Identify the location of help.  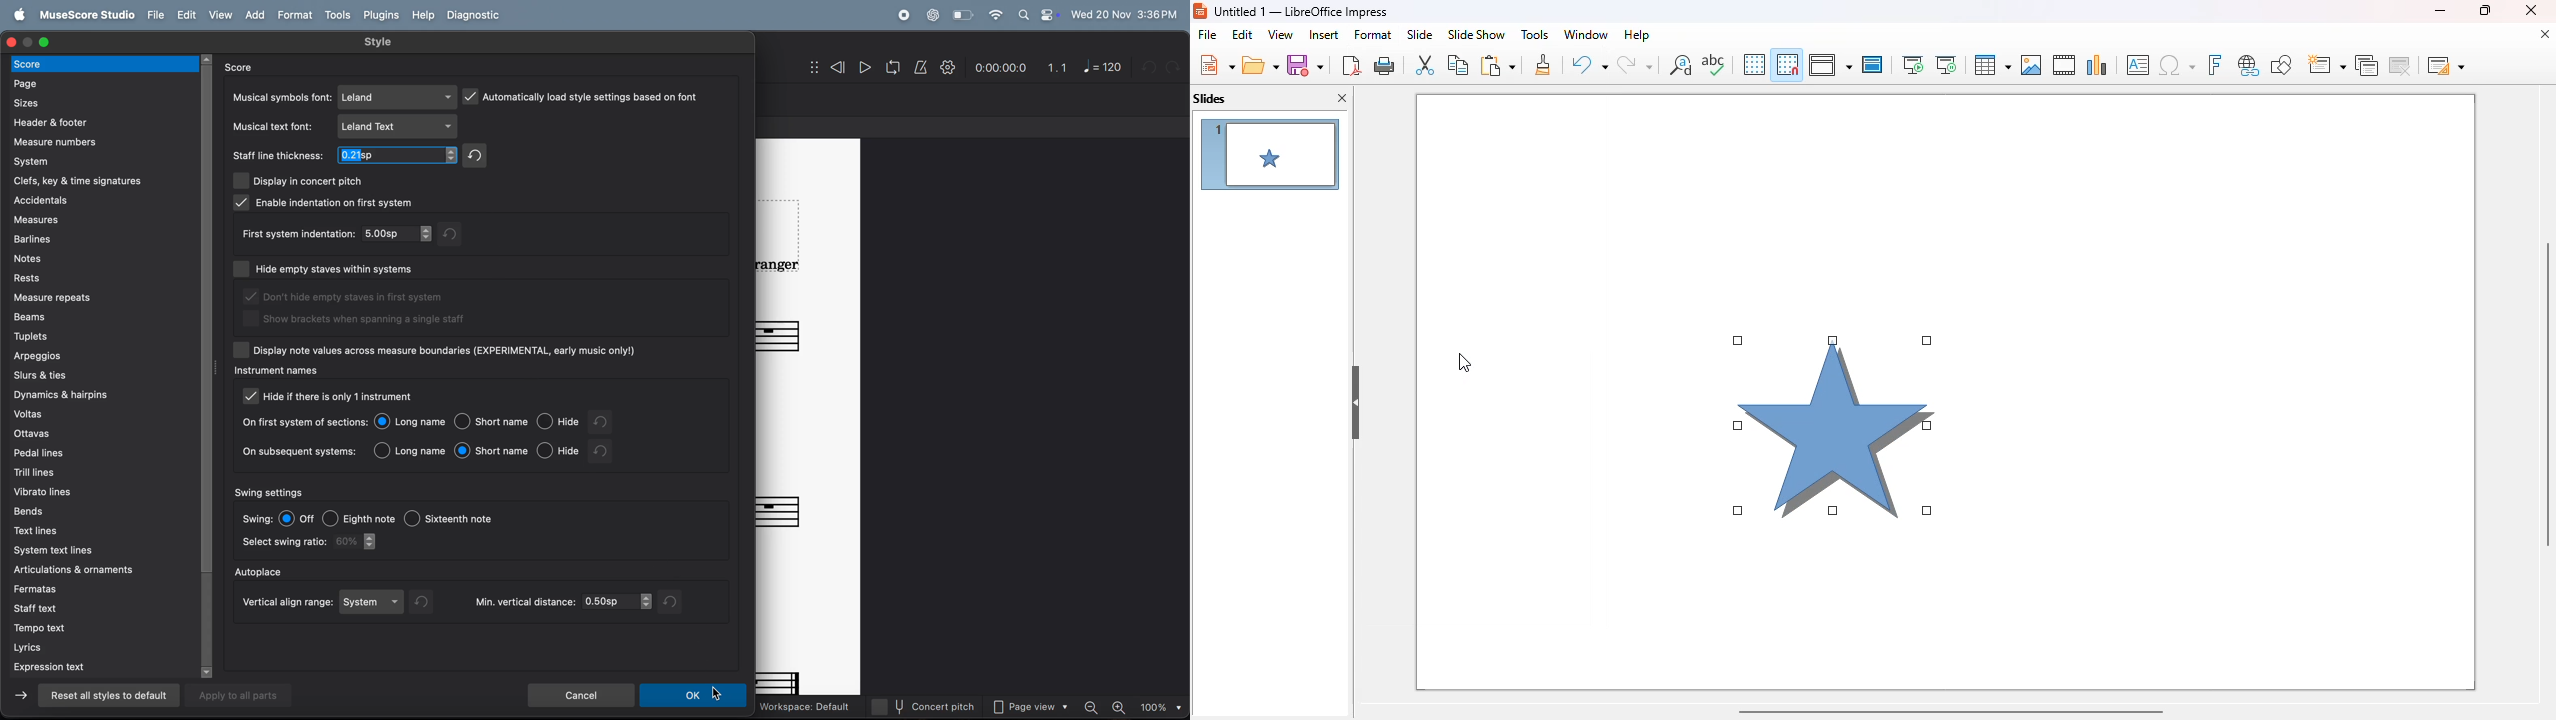
(422, 15).